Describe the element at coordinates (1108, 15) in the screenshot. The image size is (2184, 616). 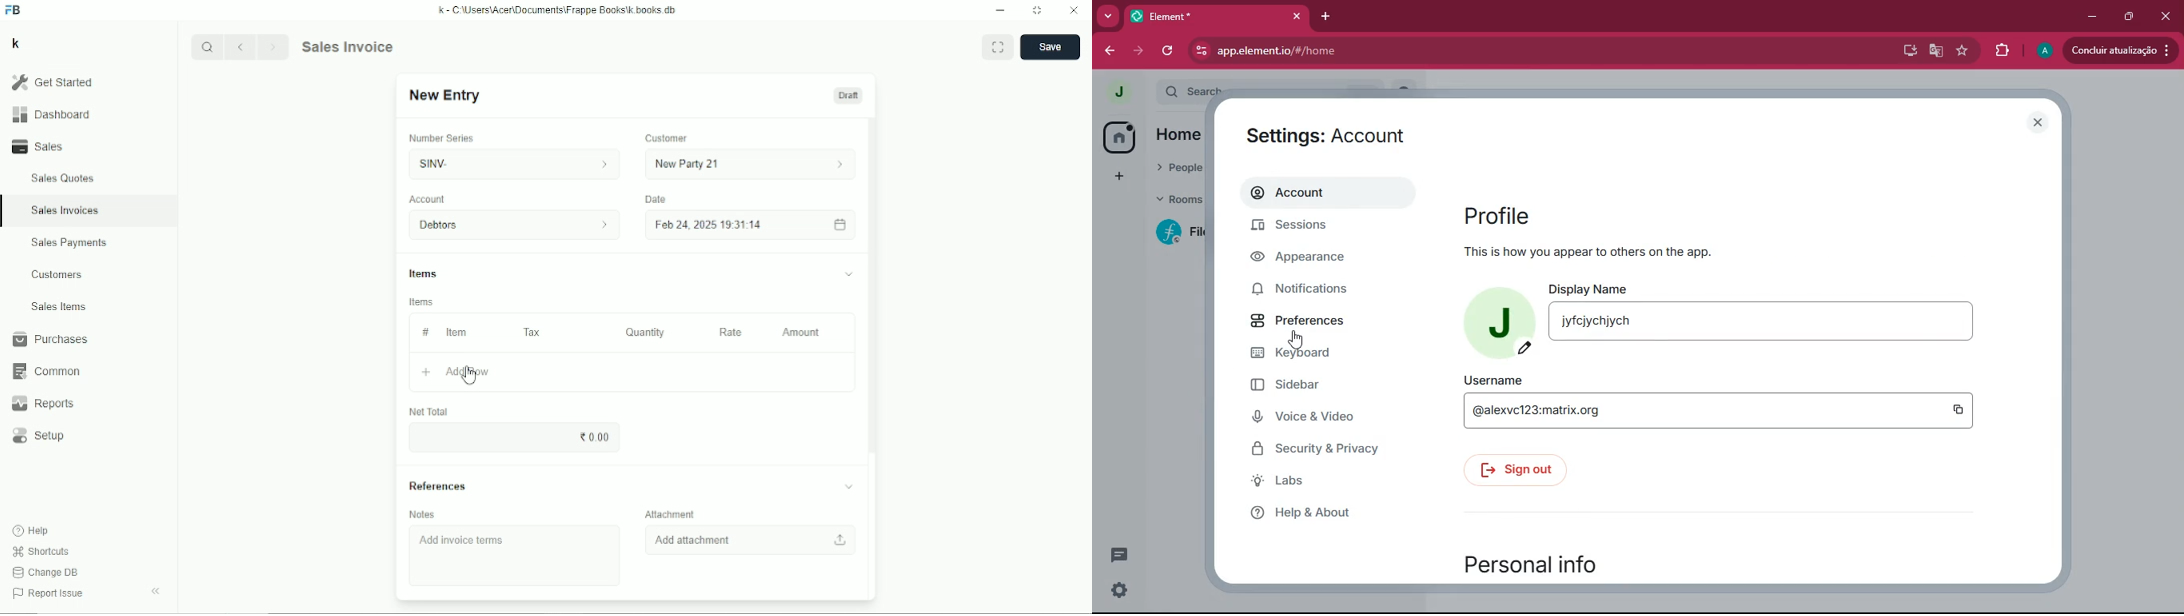
I see `more` at that location.